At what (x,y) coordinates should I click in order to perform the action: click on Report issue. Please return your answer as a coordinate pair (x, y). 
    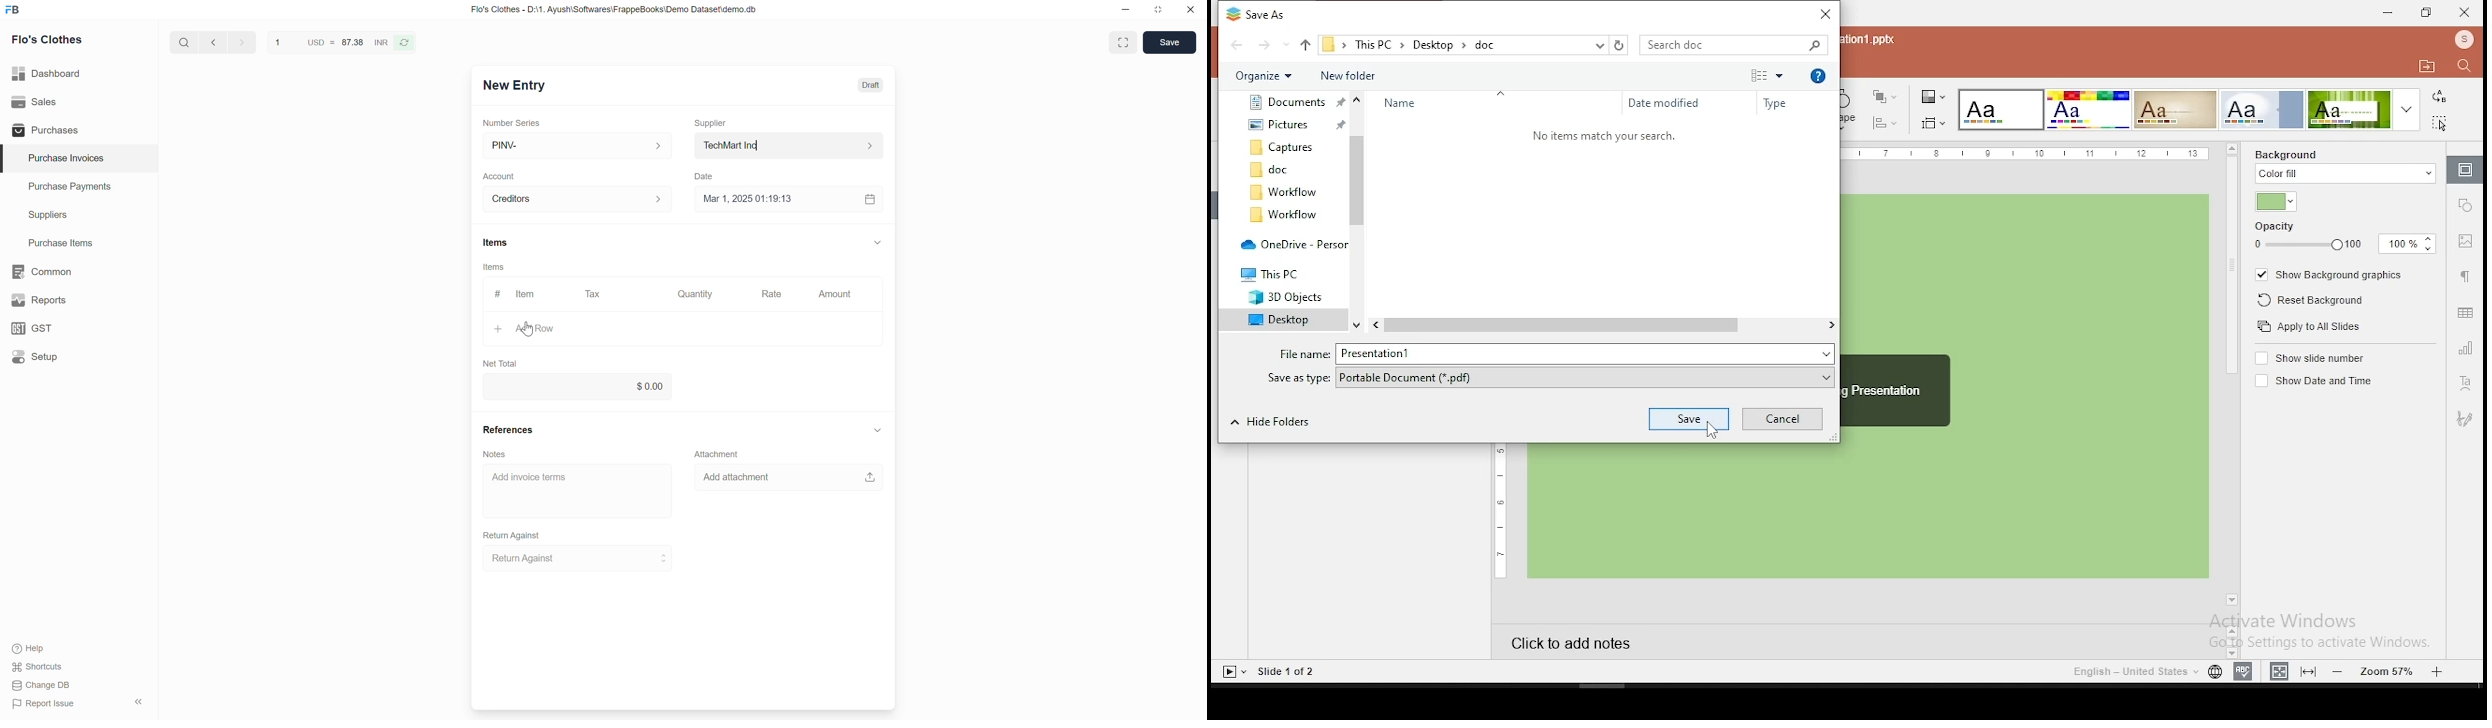
    Looking at the image, I should click on (47, 705).